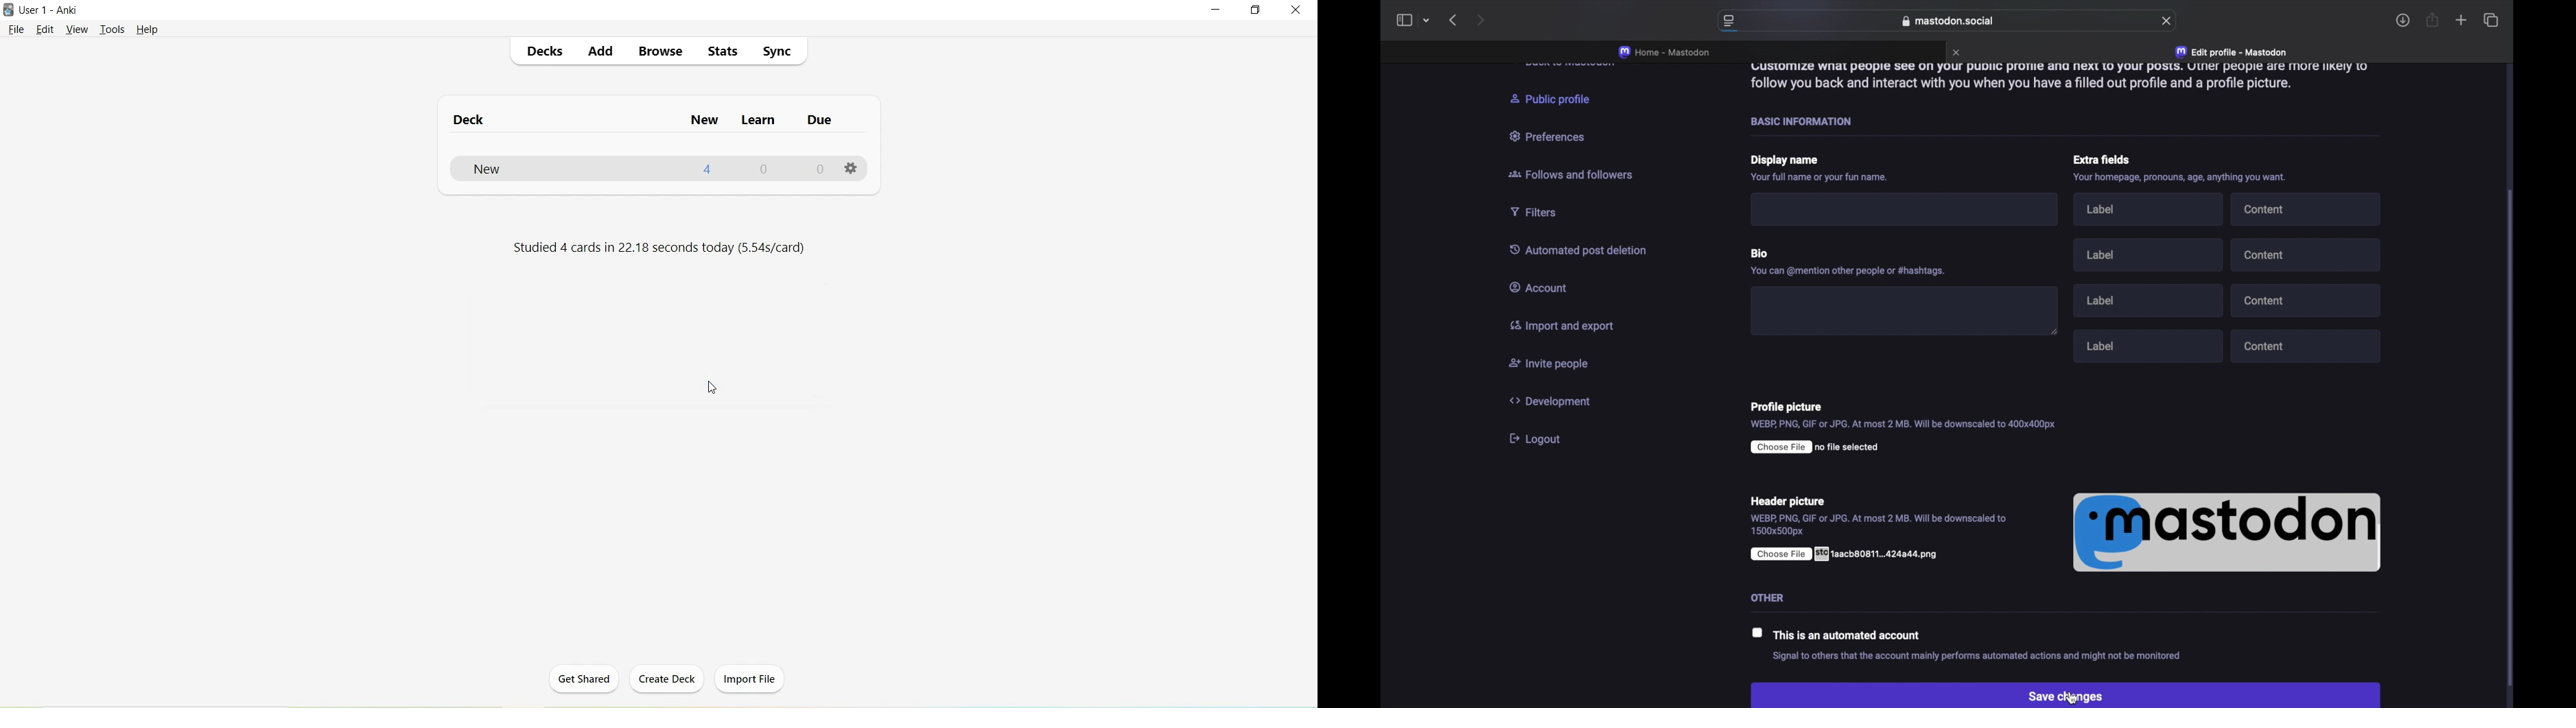 The width and height of the screenshot is (2576, 728). I want to click on 4, so click(708, 169).